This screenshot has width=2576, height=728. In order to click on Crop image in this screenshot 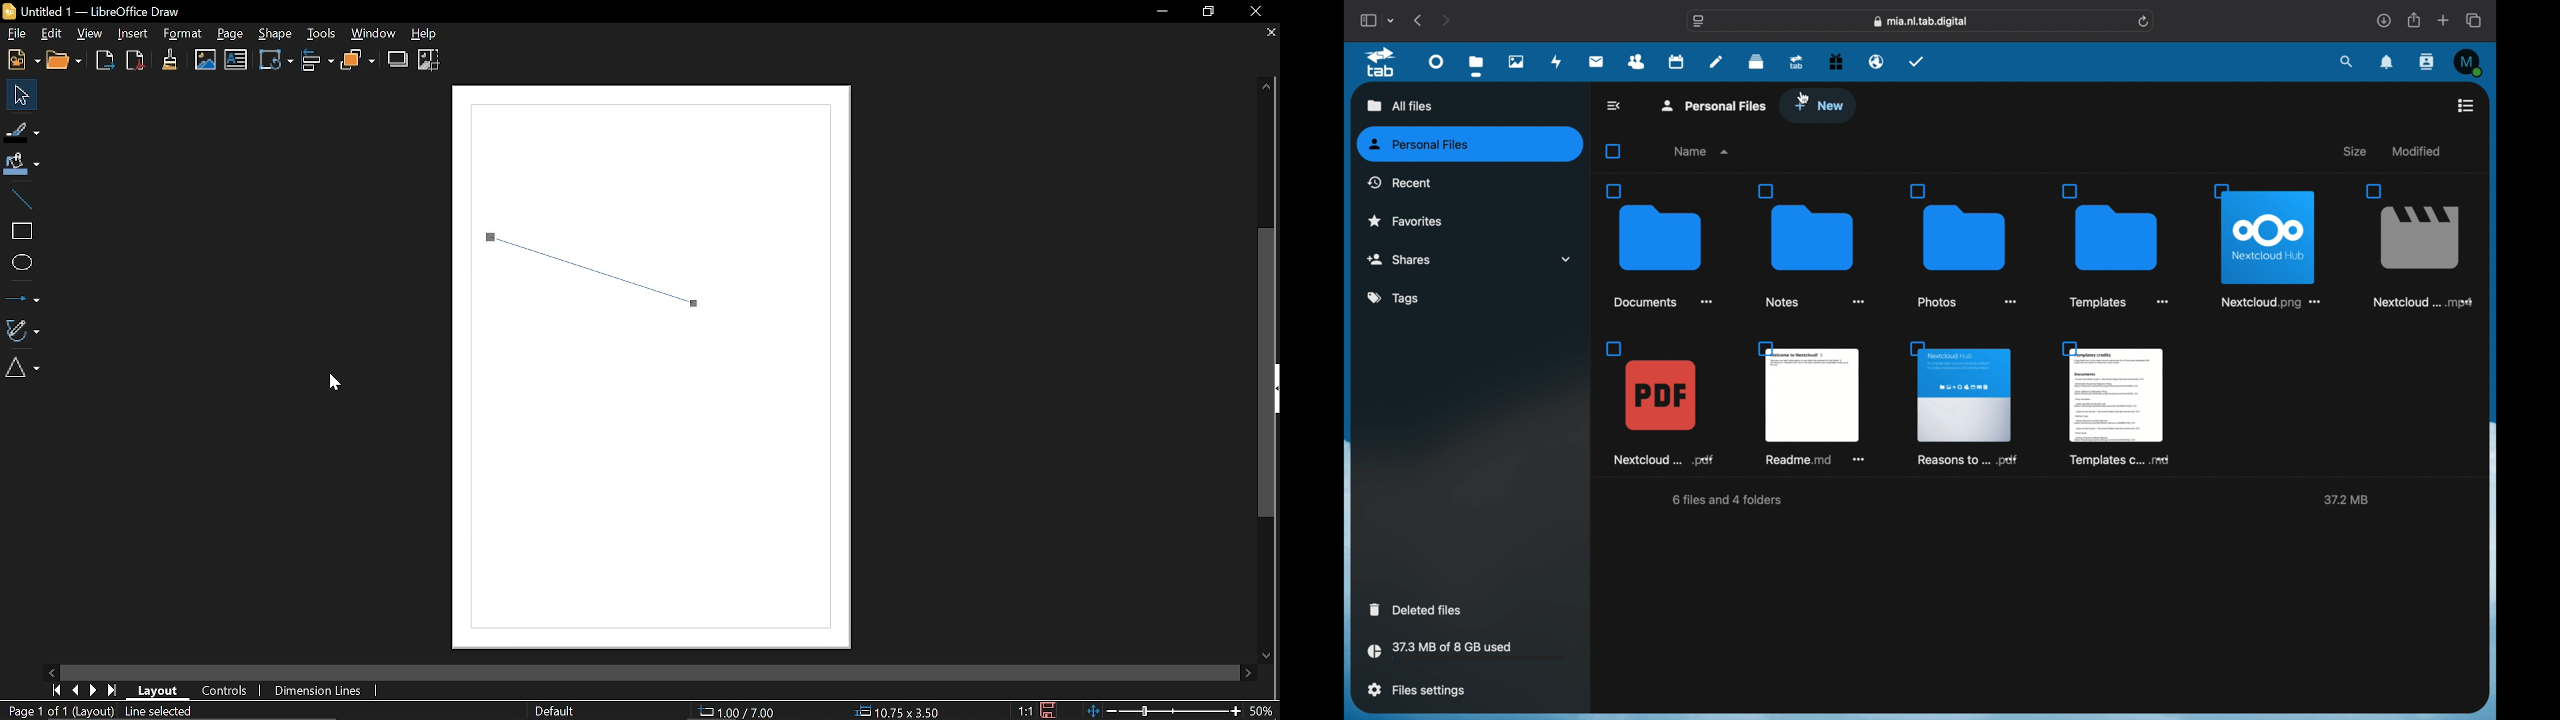, I will do `click(431, 59)`.